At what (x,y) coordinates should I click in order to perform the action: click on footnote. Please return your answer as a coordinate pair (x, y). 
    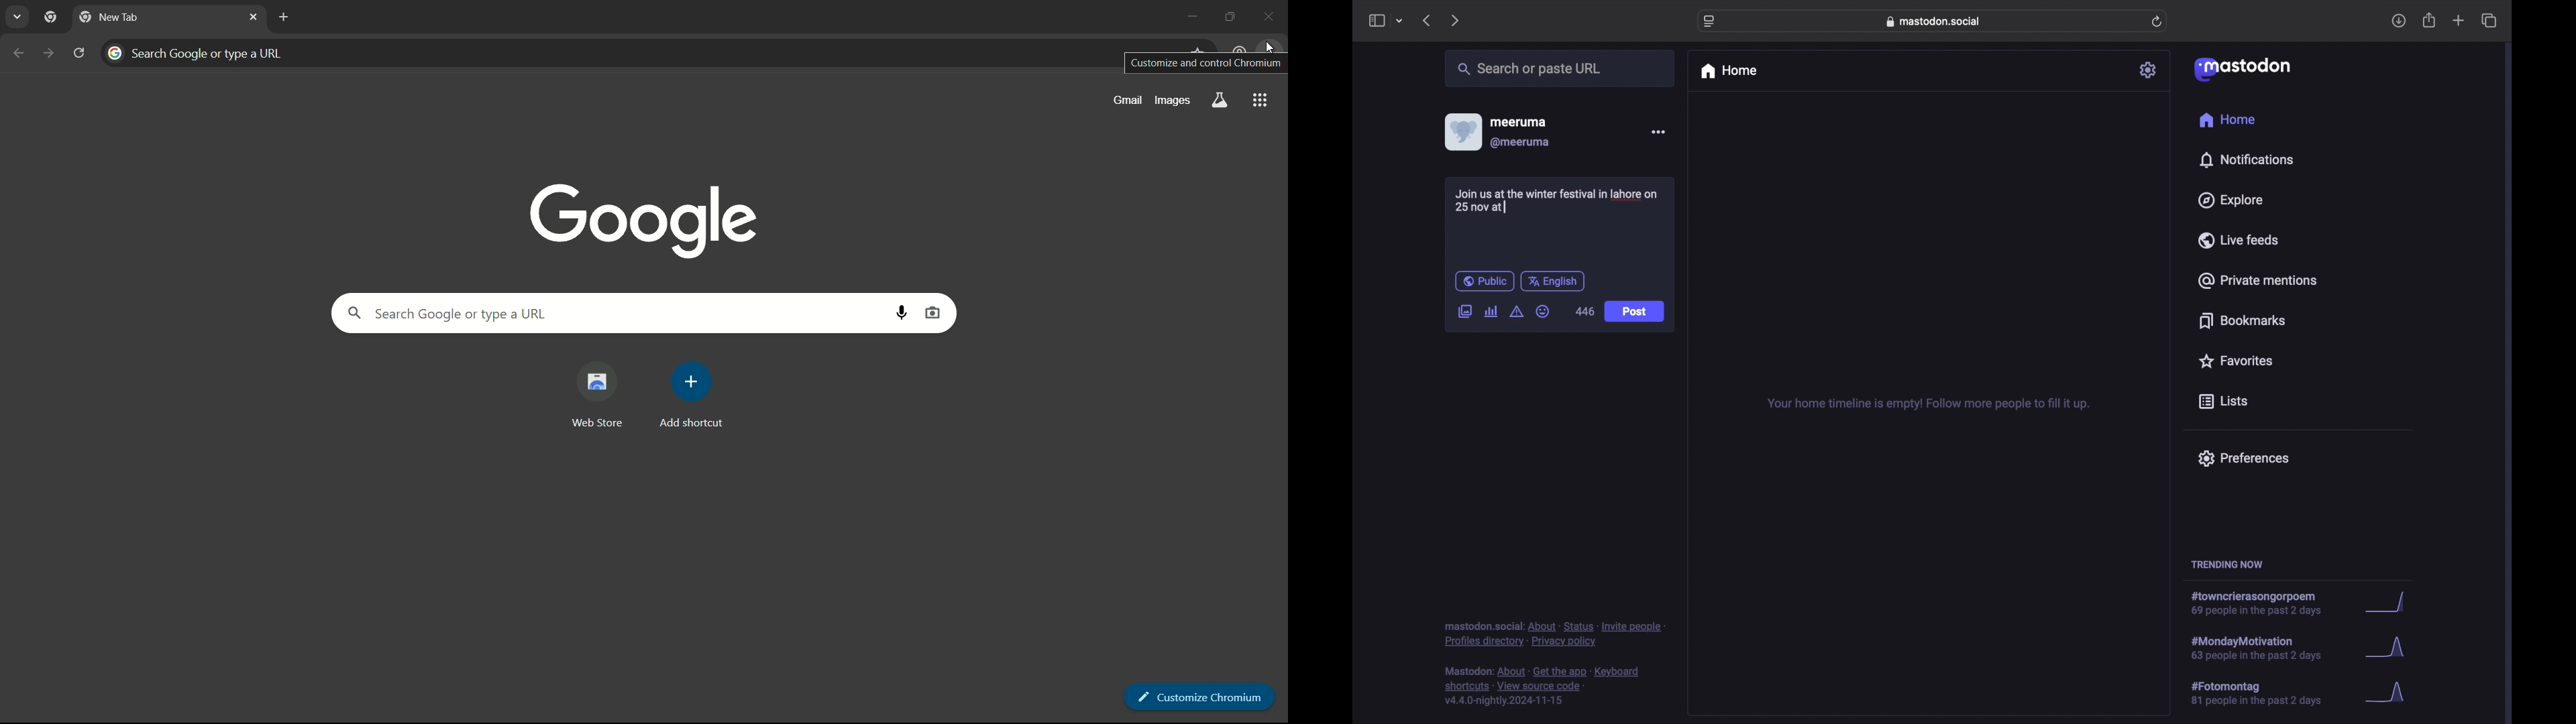
    Looking at the image, I should click on (1555, 634).